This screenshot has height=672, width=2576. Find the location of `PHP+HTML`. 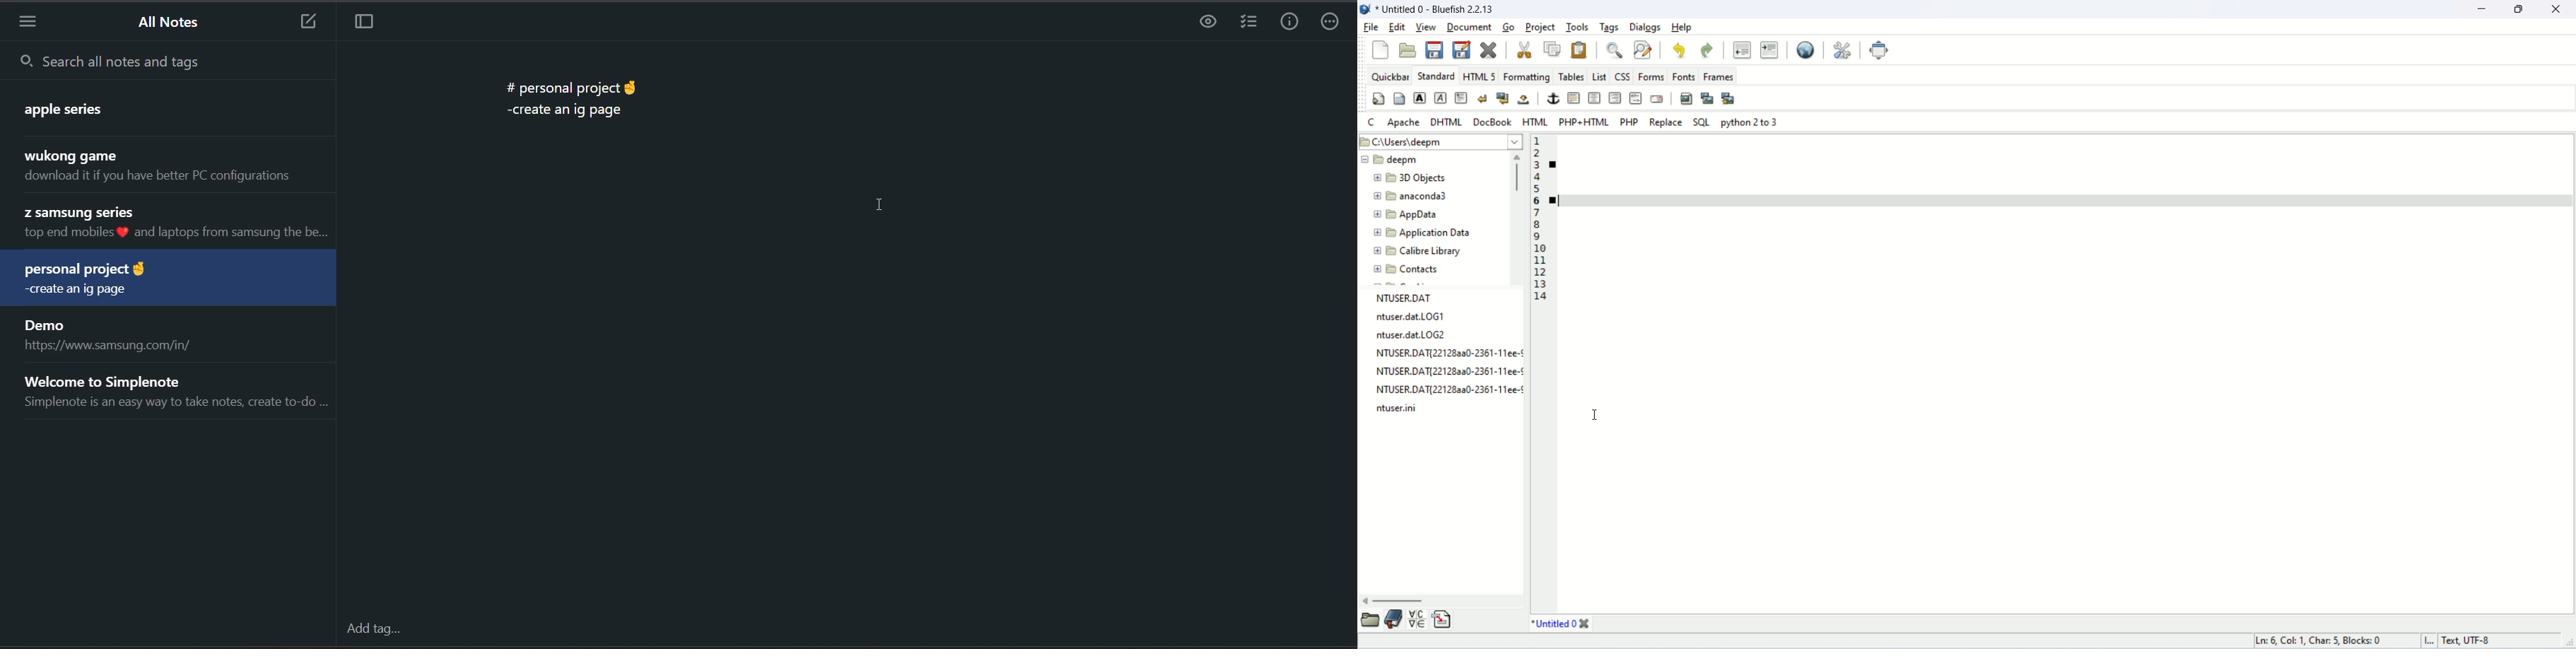

PHP+HTML is located at coordinates (1584, 121).